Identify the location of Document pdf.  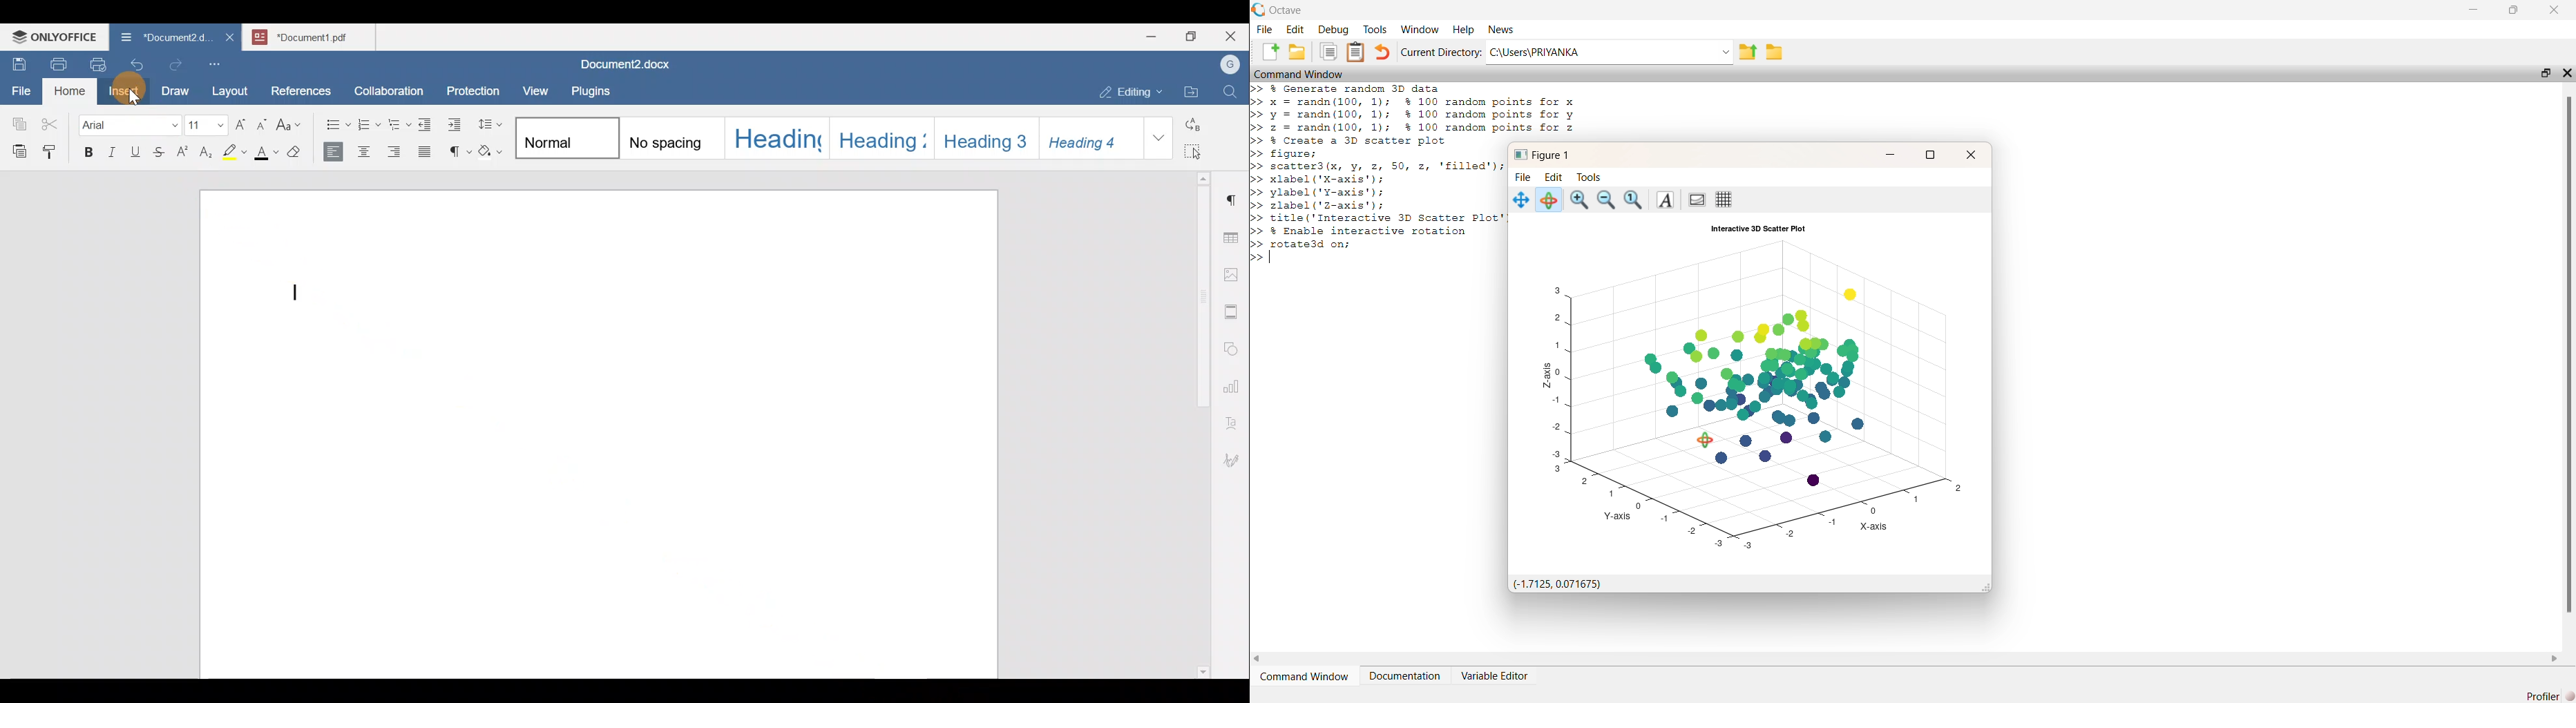
(307, 36).